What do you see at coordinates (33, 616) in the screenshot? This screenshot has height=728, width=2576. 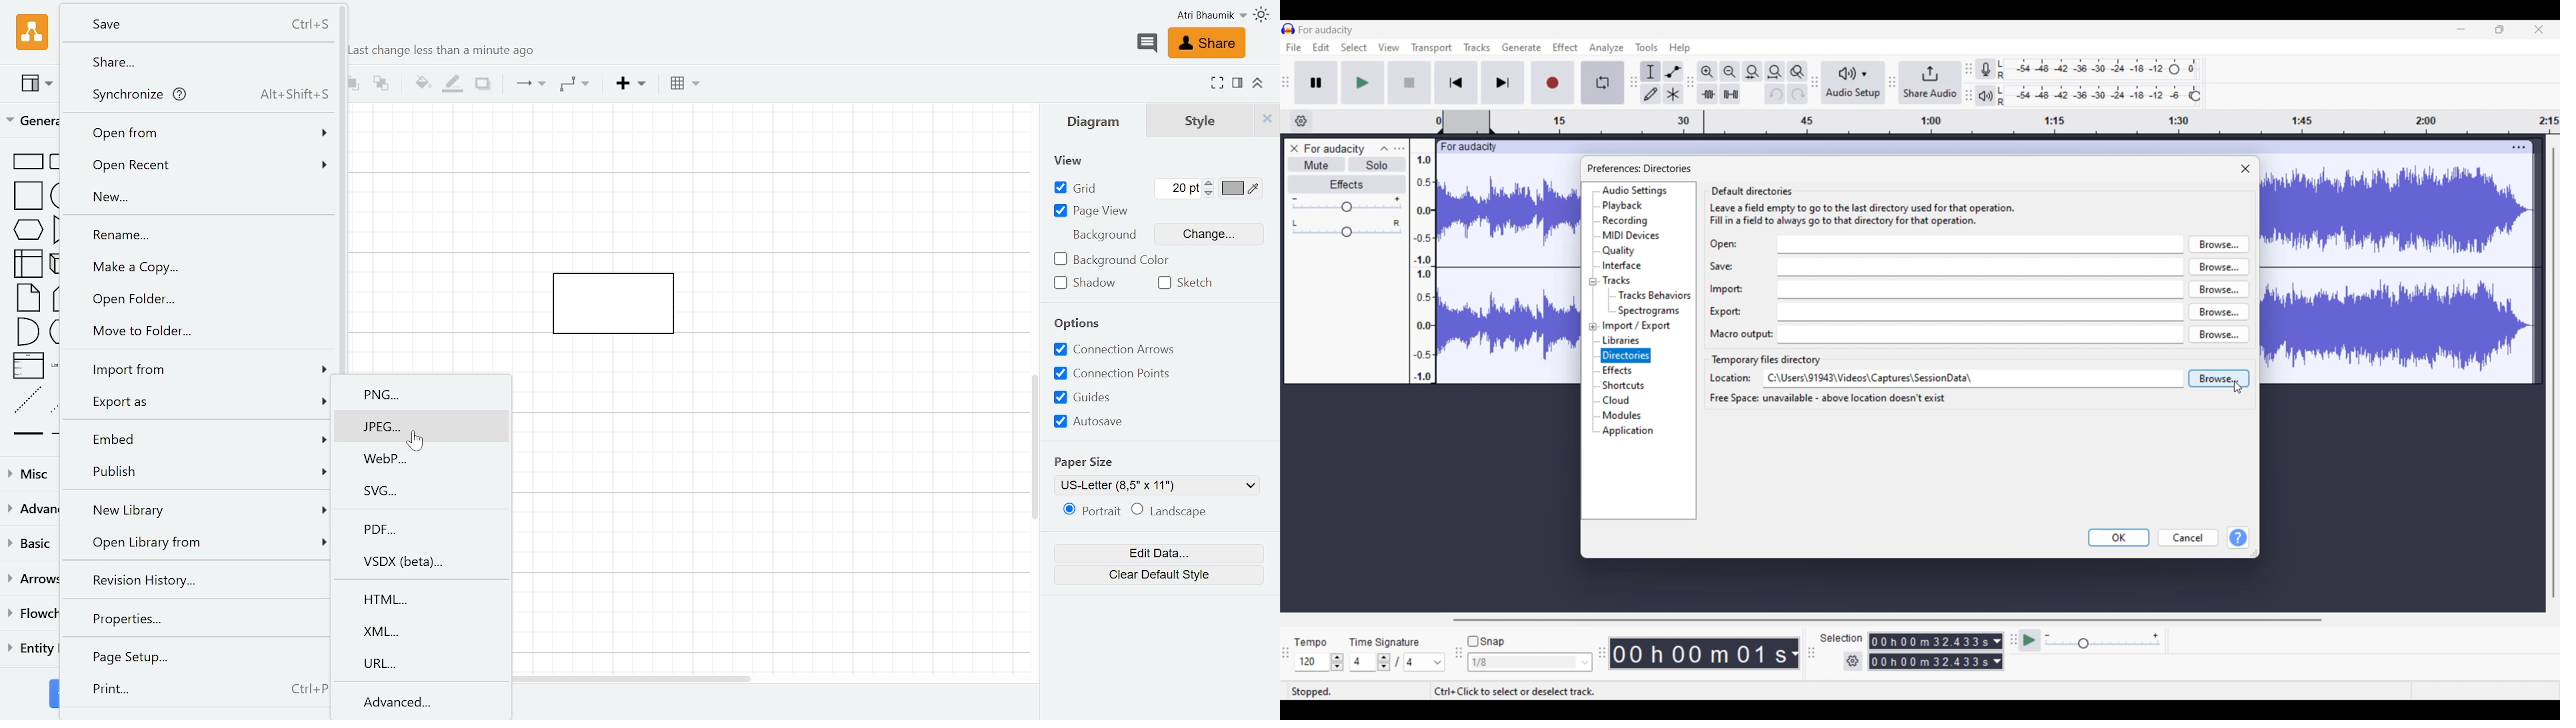 I see `Flowchart` at bounding box center [33, 616].